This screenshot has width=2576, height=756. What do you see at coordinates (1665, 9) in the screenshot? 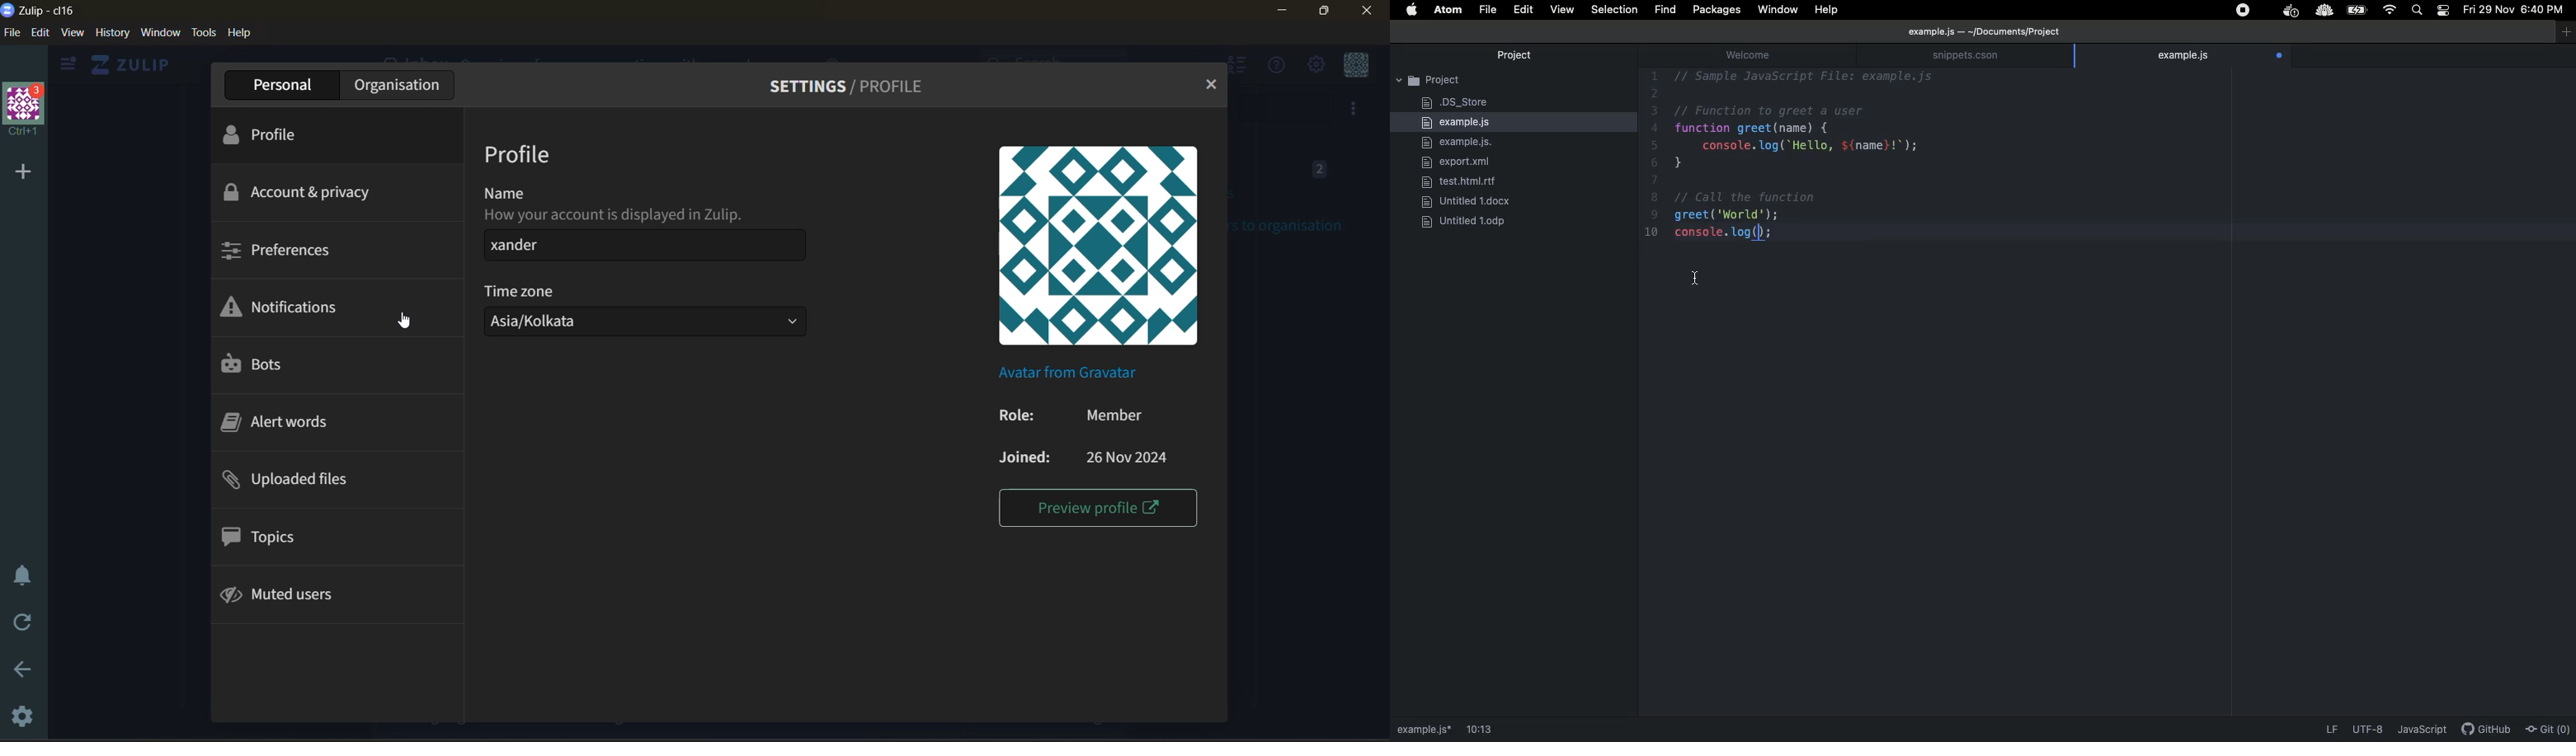
I see `fIND ` at bounding box center [1665, 9].